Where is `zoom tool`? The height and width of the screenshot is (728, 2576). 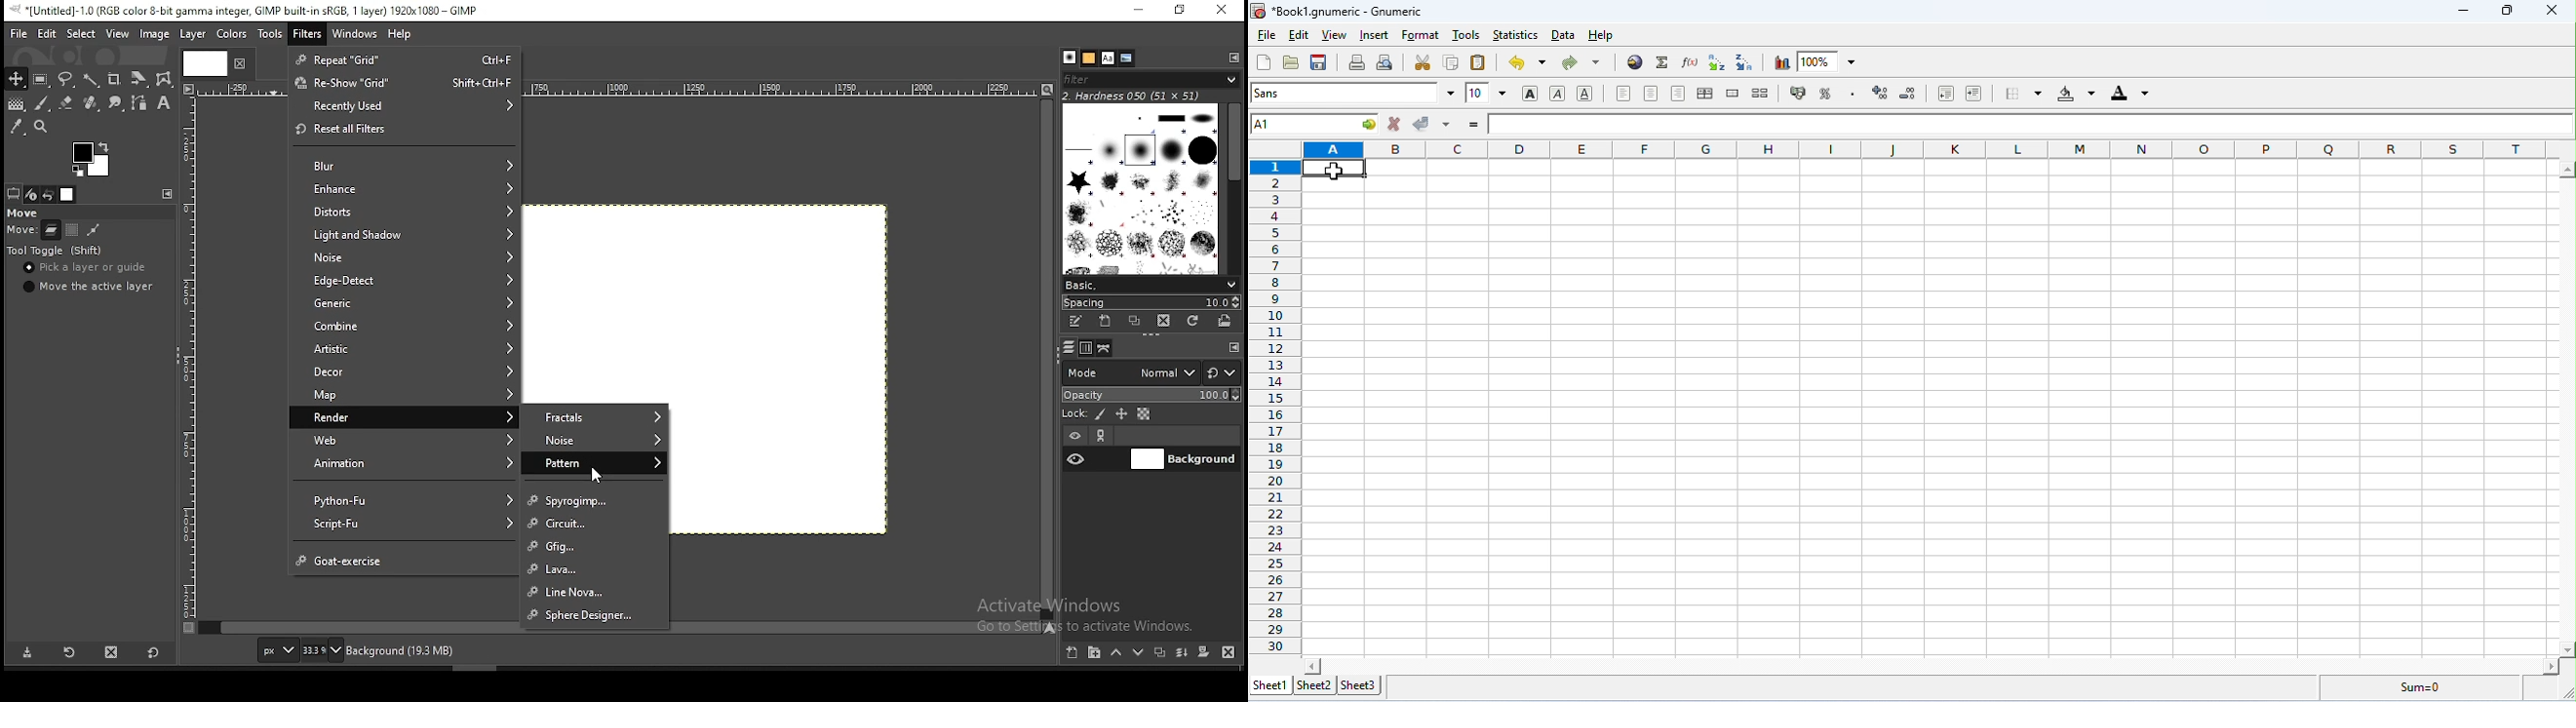 zoom tool is located at coordinates (47, 127).